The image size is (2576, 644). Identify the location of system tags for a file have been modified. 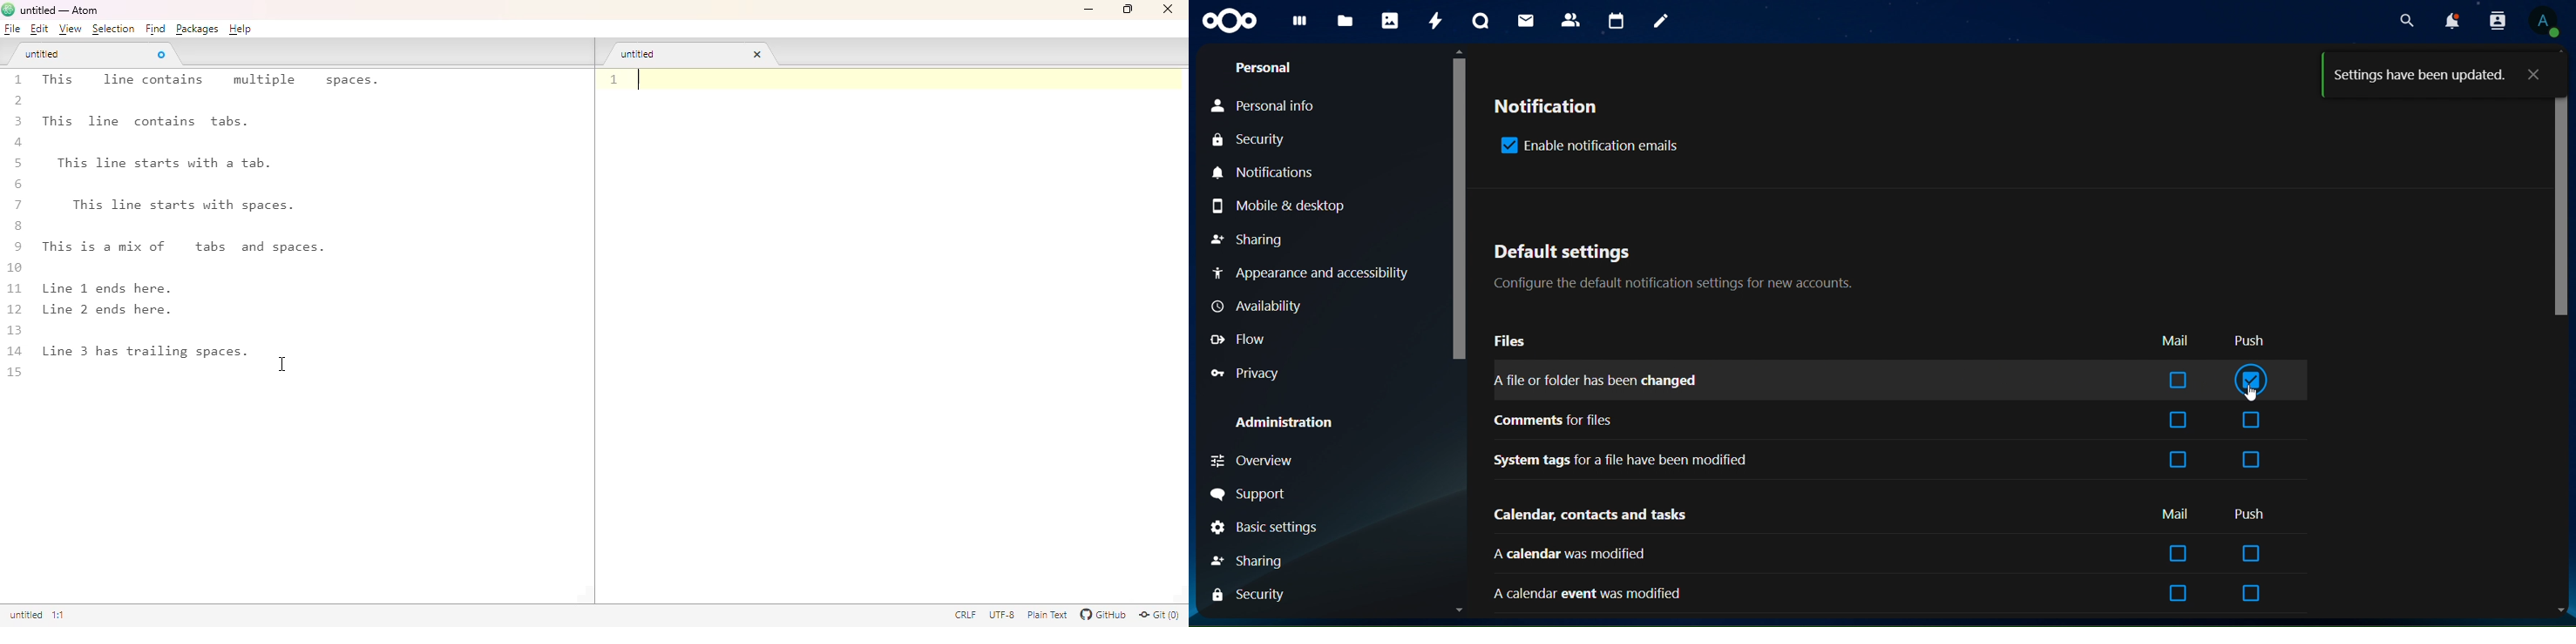
(1626, 459).